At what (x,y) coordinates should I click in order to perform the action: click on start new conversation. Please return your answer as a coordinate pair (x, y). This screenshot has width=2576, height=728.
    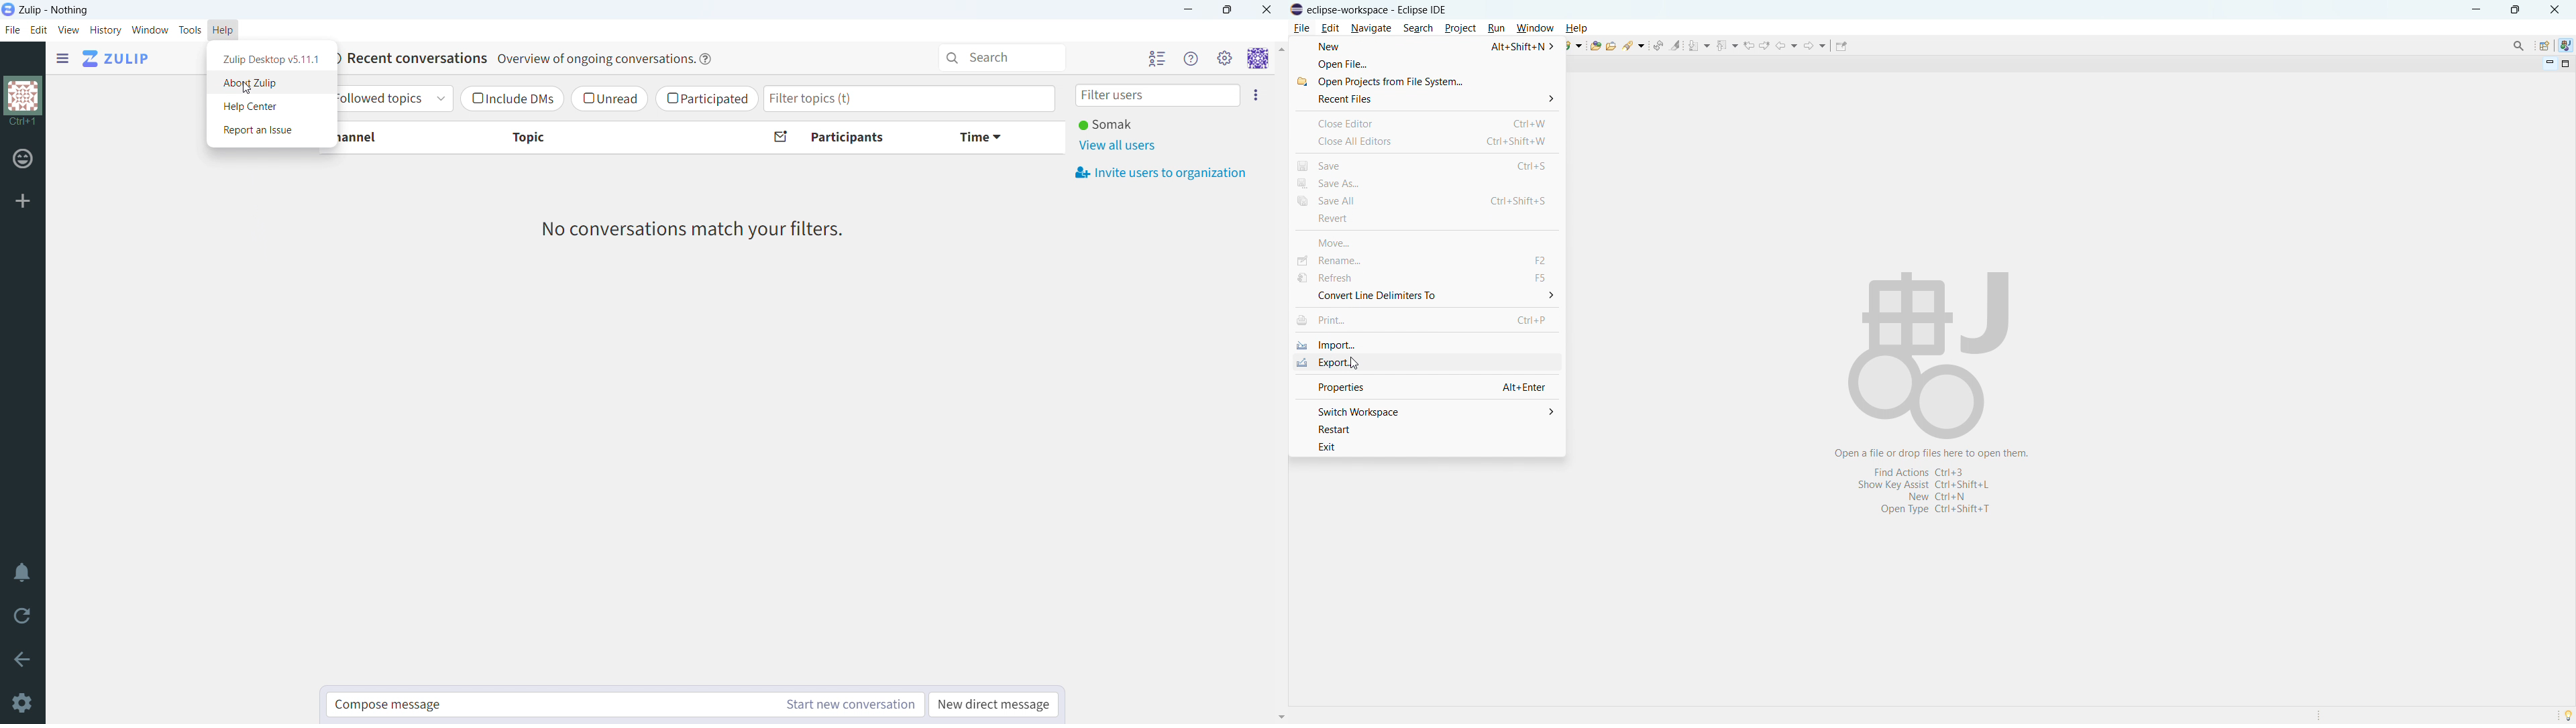
    Looking at the image, I should click on (851, 705).